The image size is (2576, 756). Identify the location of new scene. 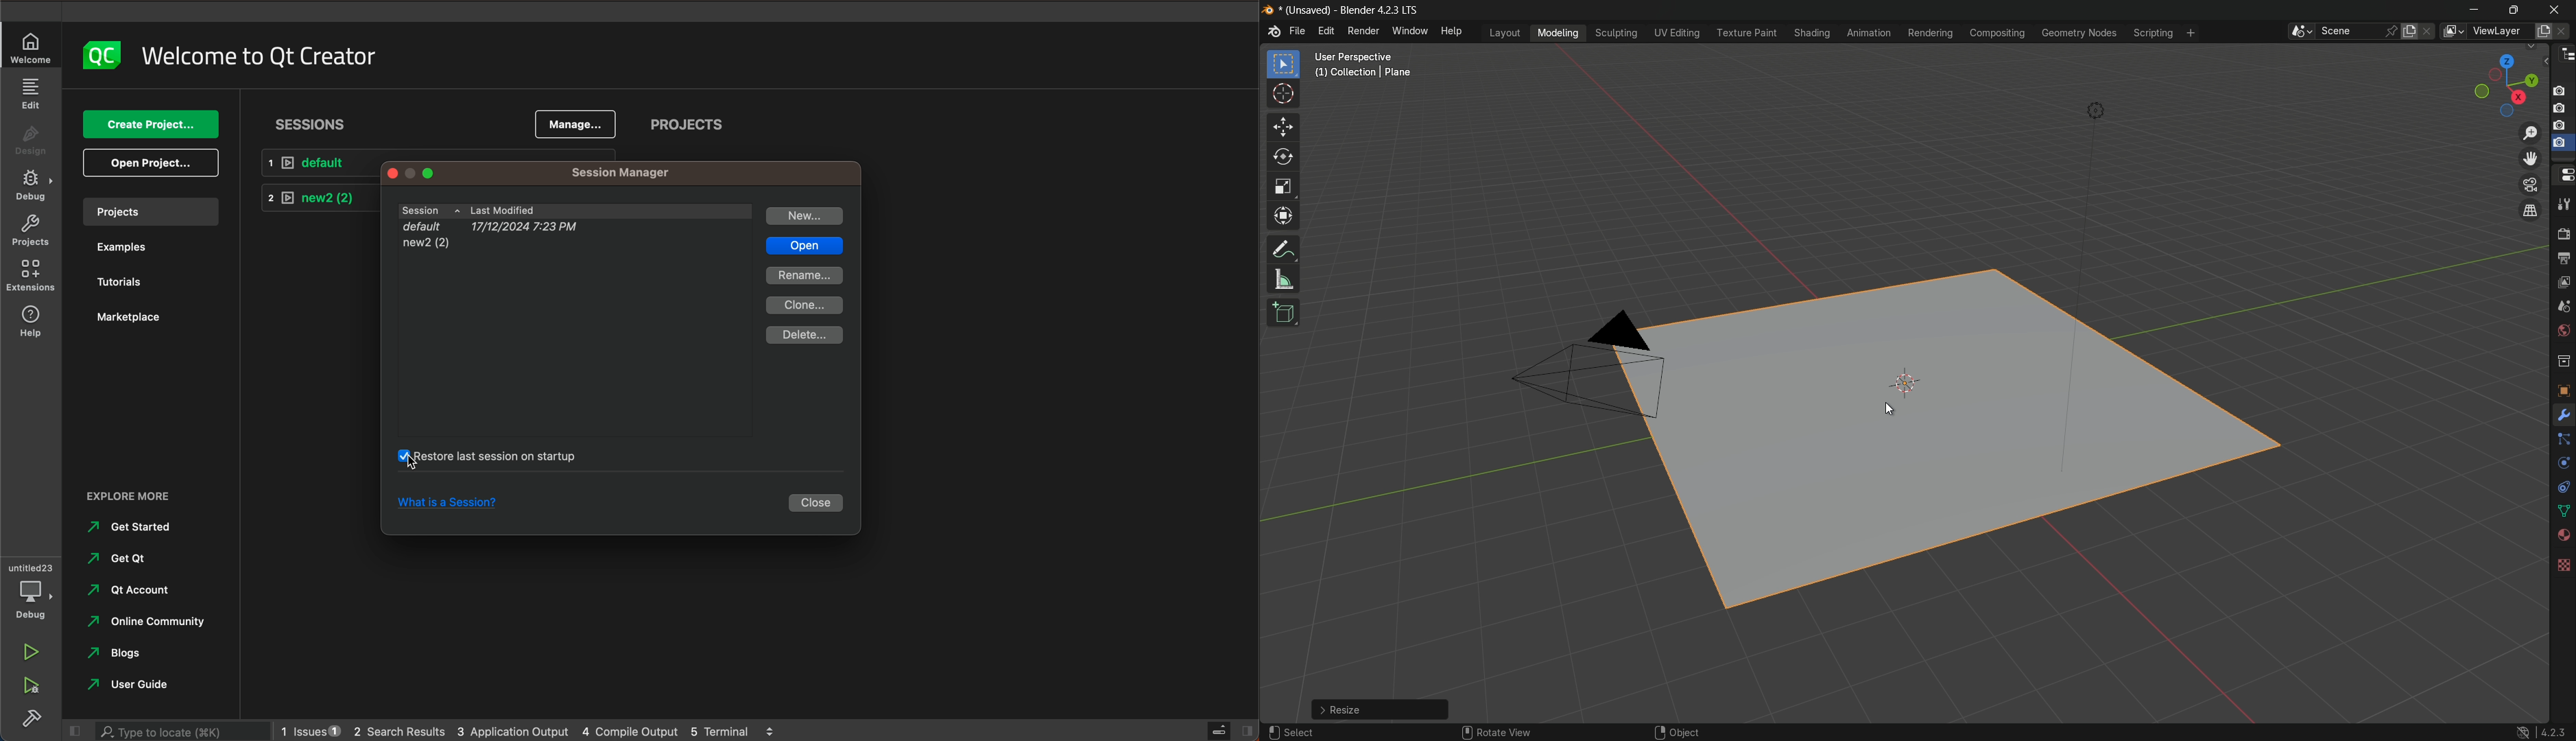
(2411, 32).